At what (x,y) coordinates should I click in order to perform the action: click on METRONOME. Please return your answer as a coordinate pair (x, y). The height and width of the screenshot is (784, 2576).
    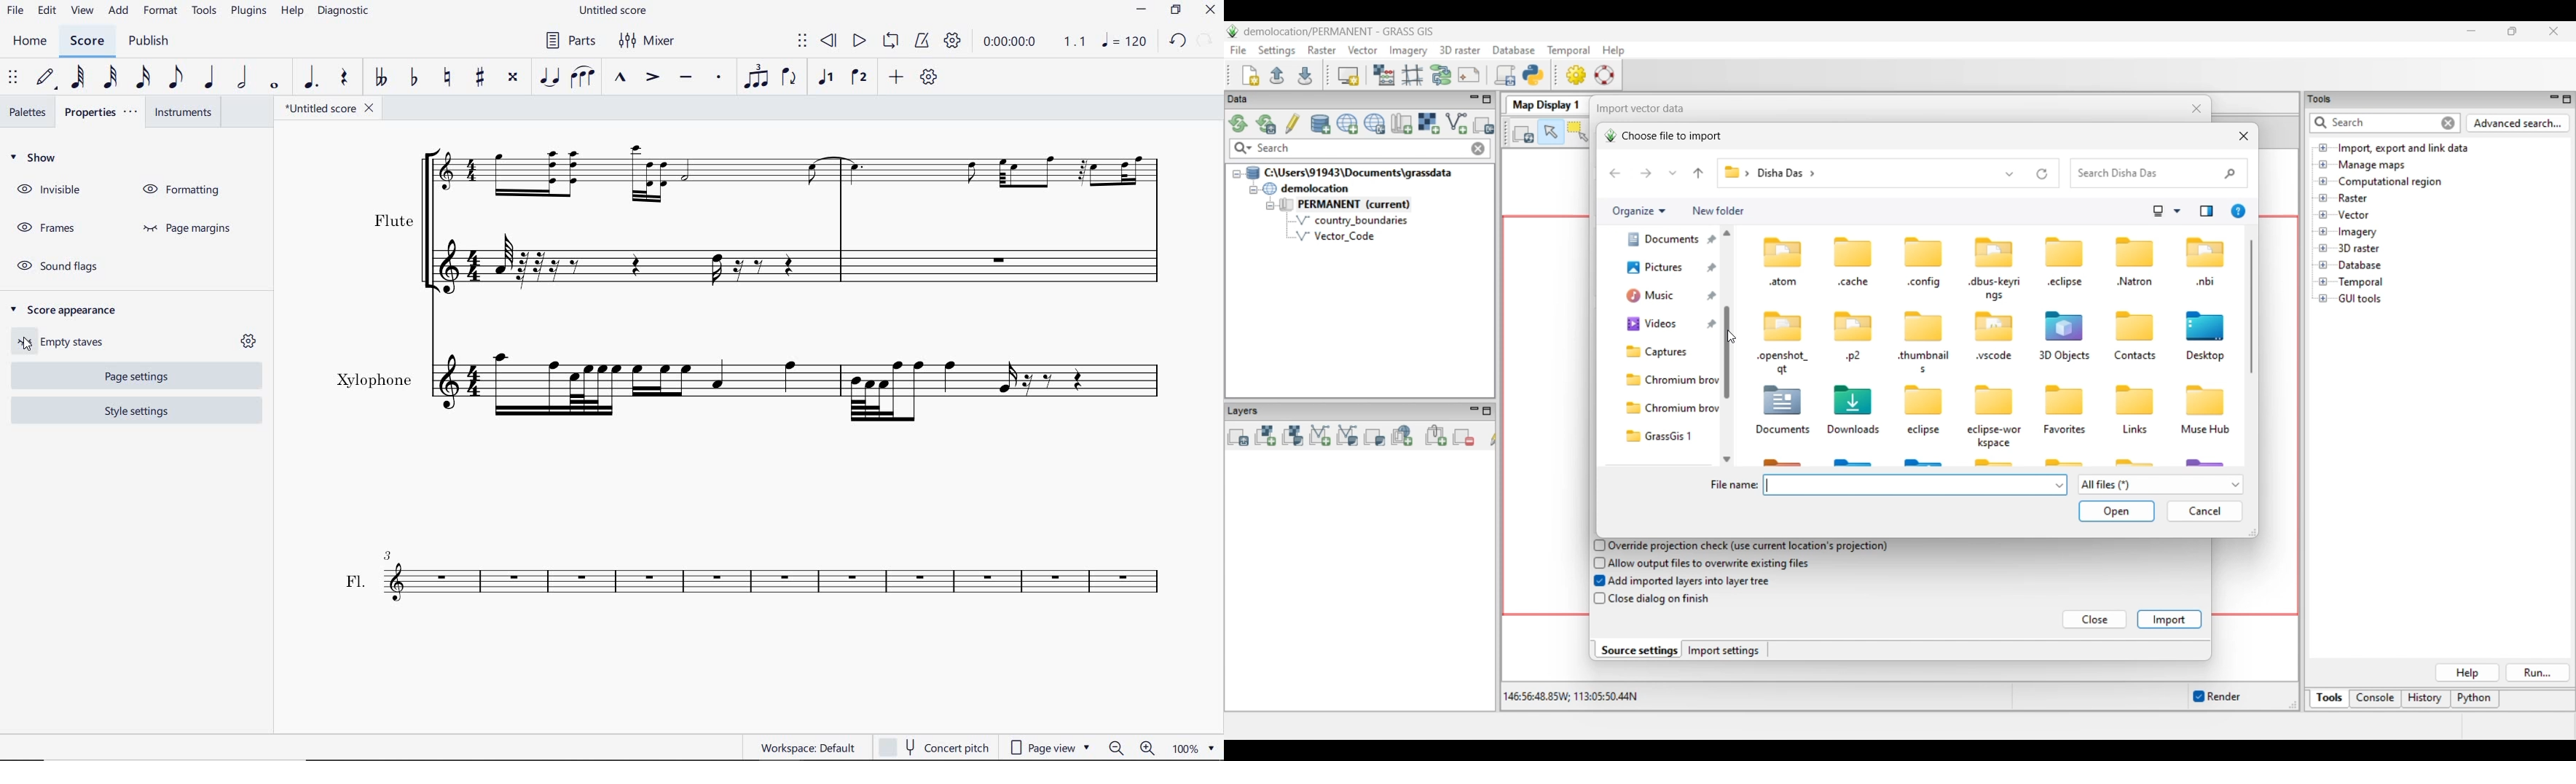
    Looking at the image, I should click on (924, 42).